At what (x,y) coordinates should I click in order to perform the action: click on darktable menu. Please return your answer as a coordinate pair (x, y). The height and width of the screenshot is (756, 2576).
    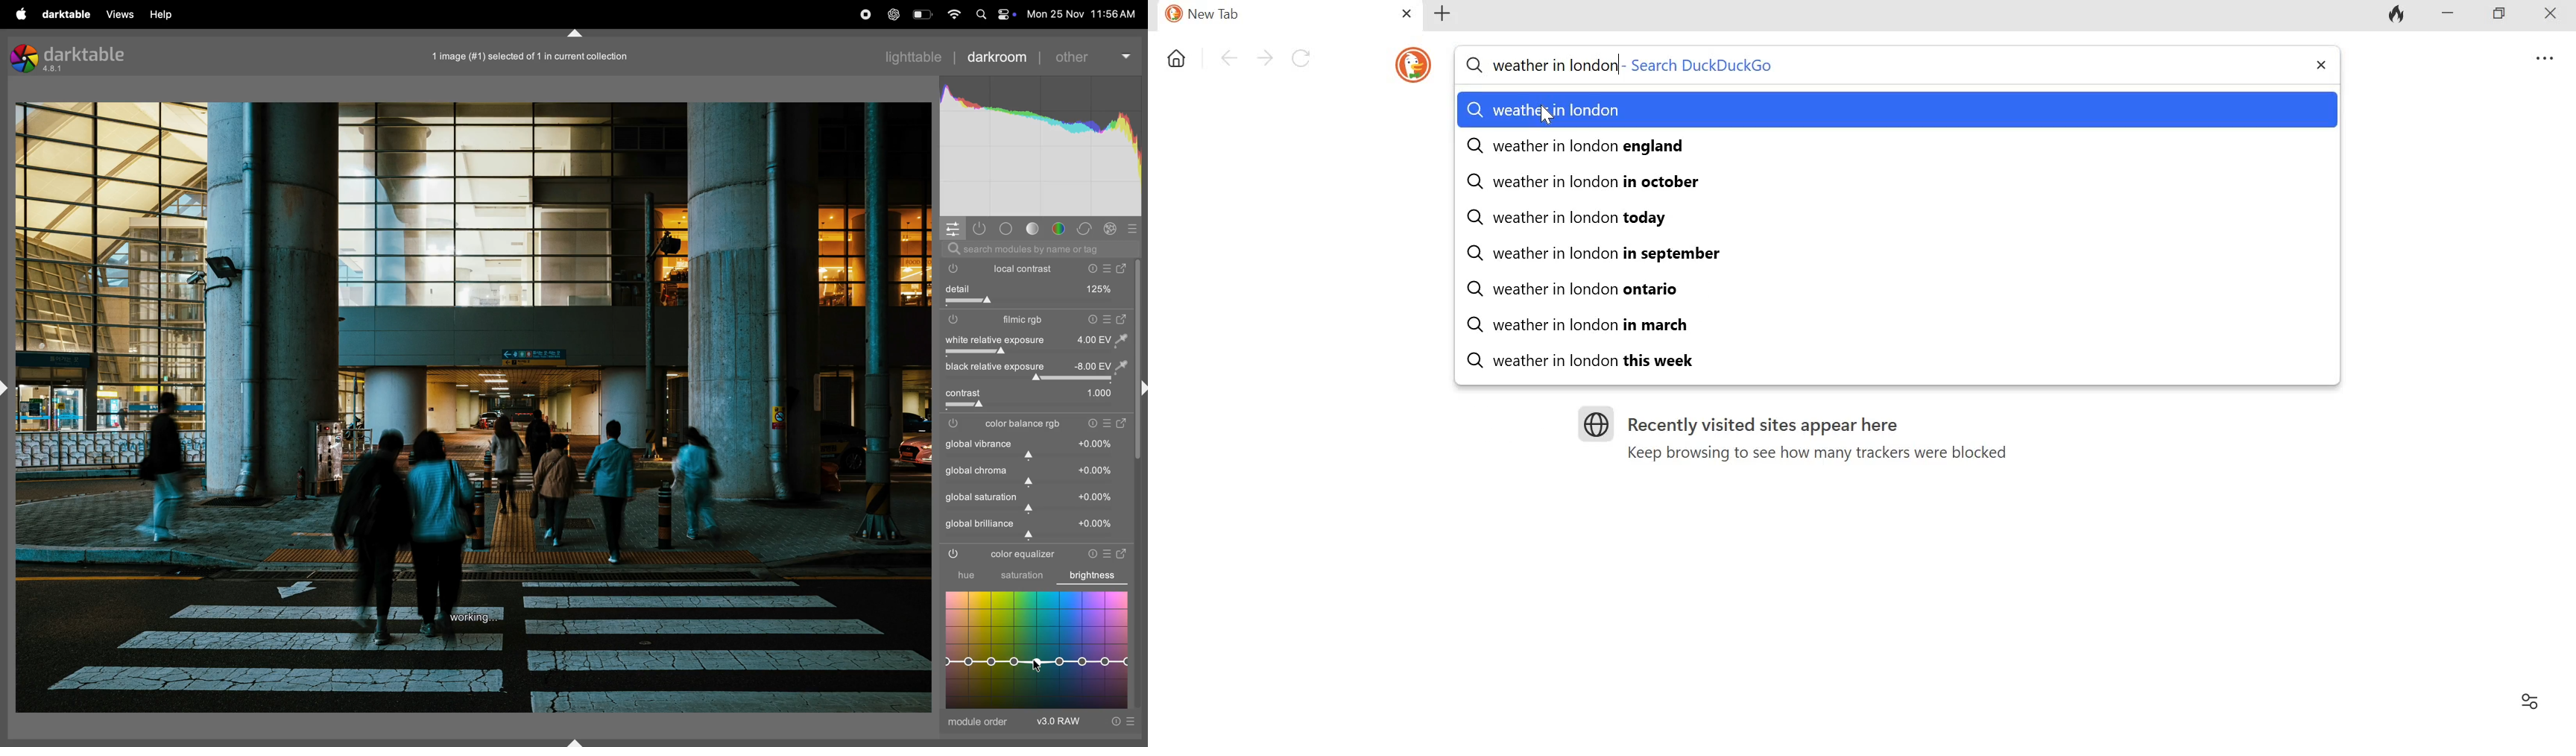
    Looking at the image, I should click on (68, 13).